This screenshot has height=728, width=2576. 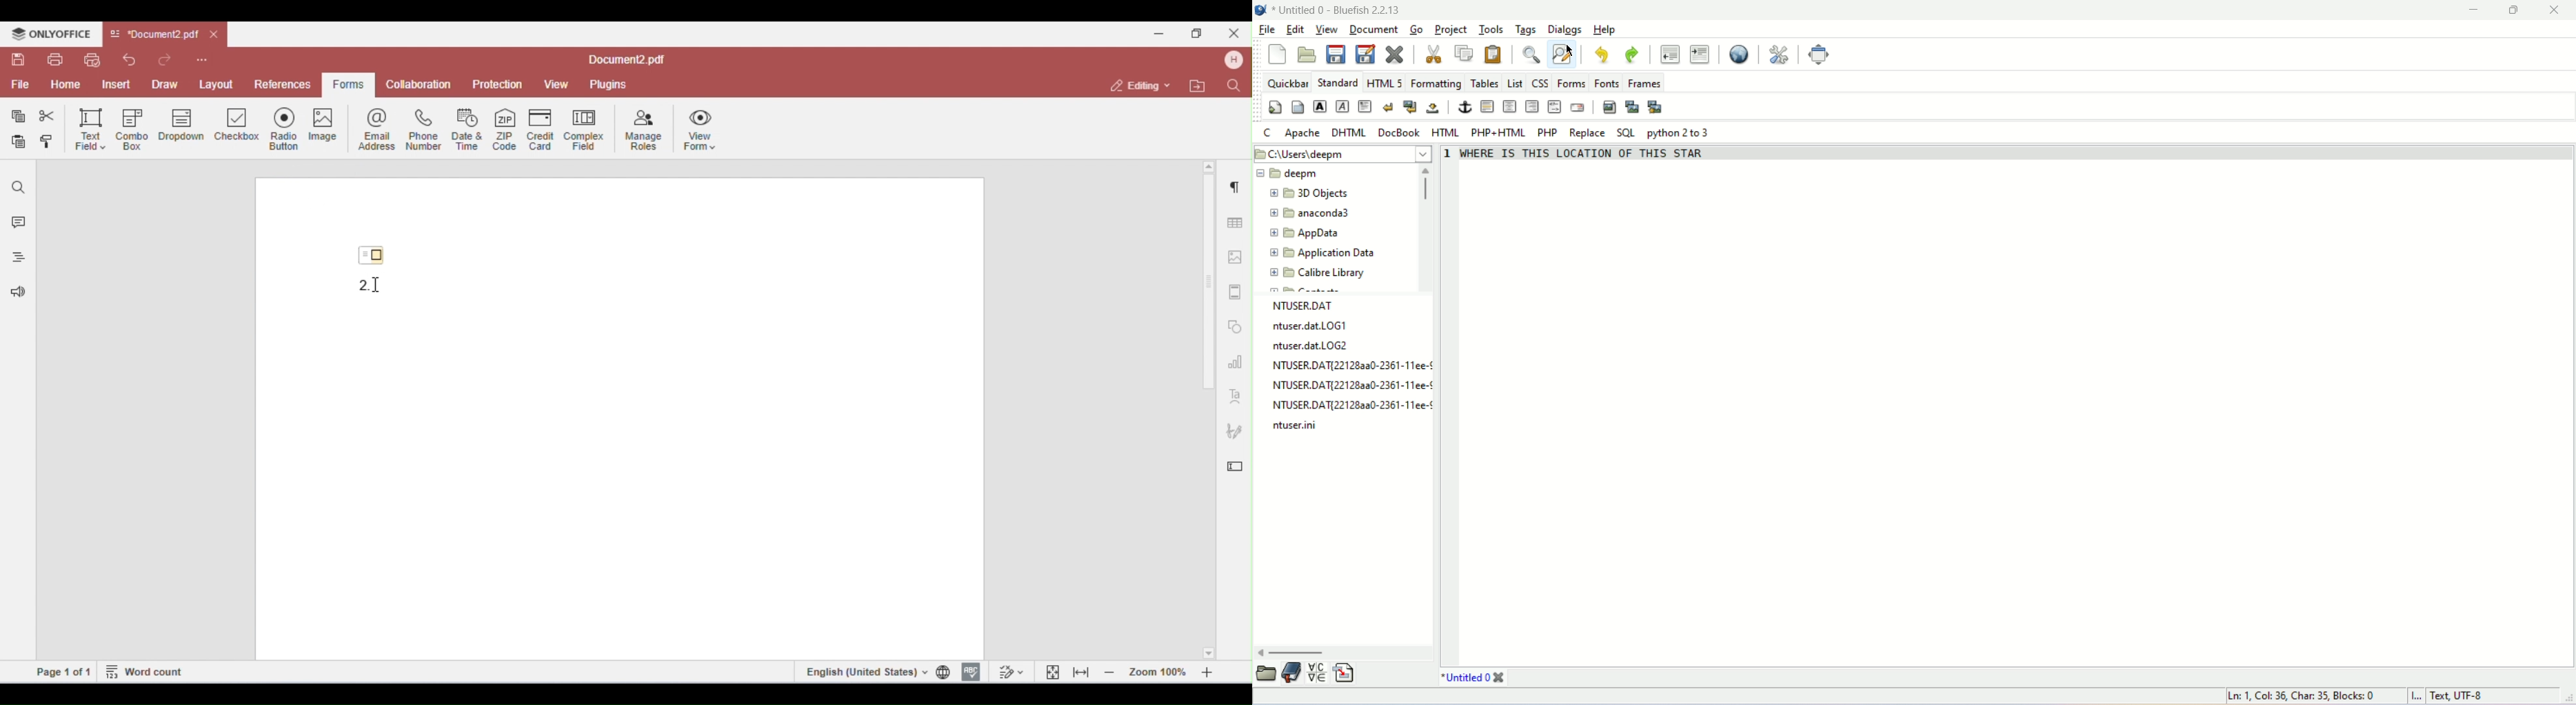 What do you see at coordinates (1366, 53) in the screenshot?
I see `save as` at bounding box center [1366, 53].